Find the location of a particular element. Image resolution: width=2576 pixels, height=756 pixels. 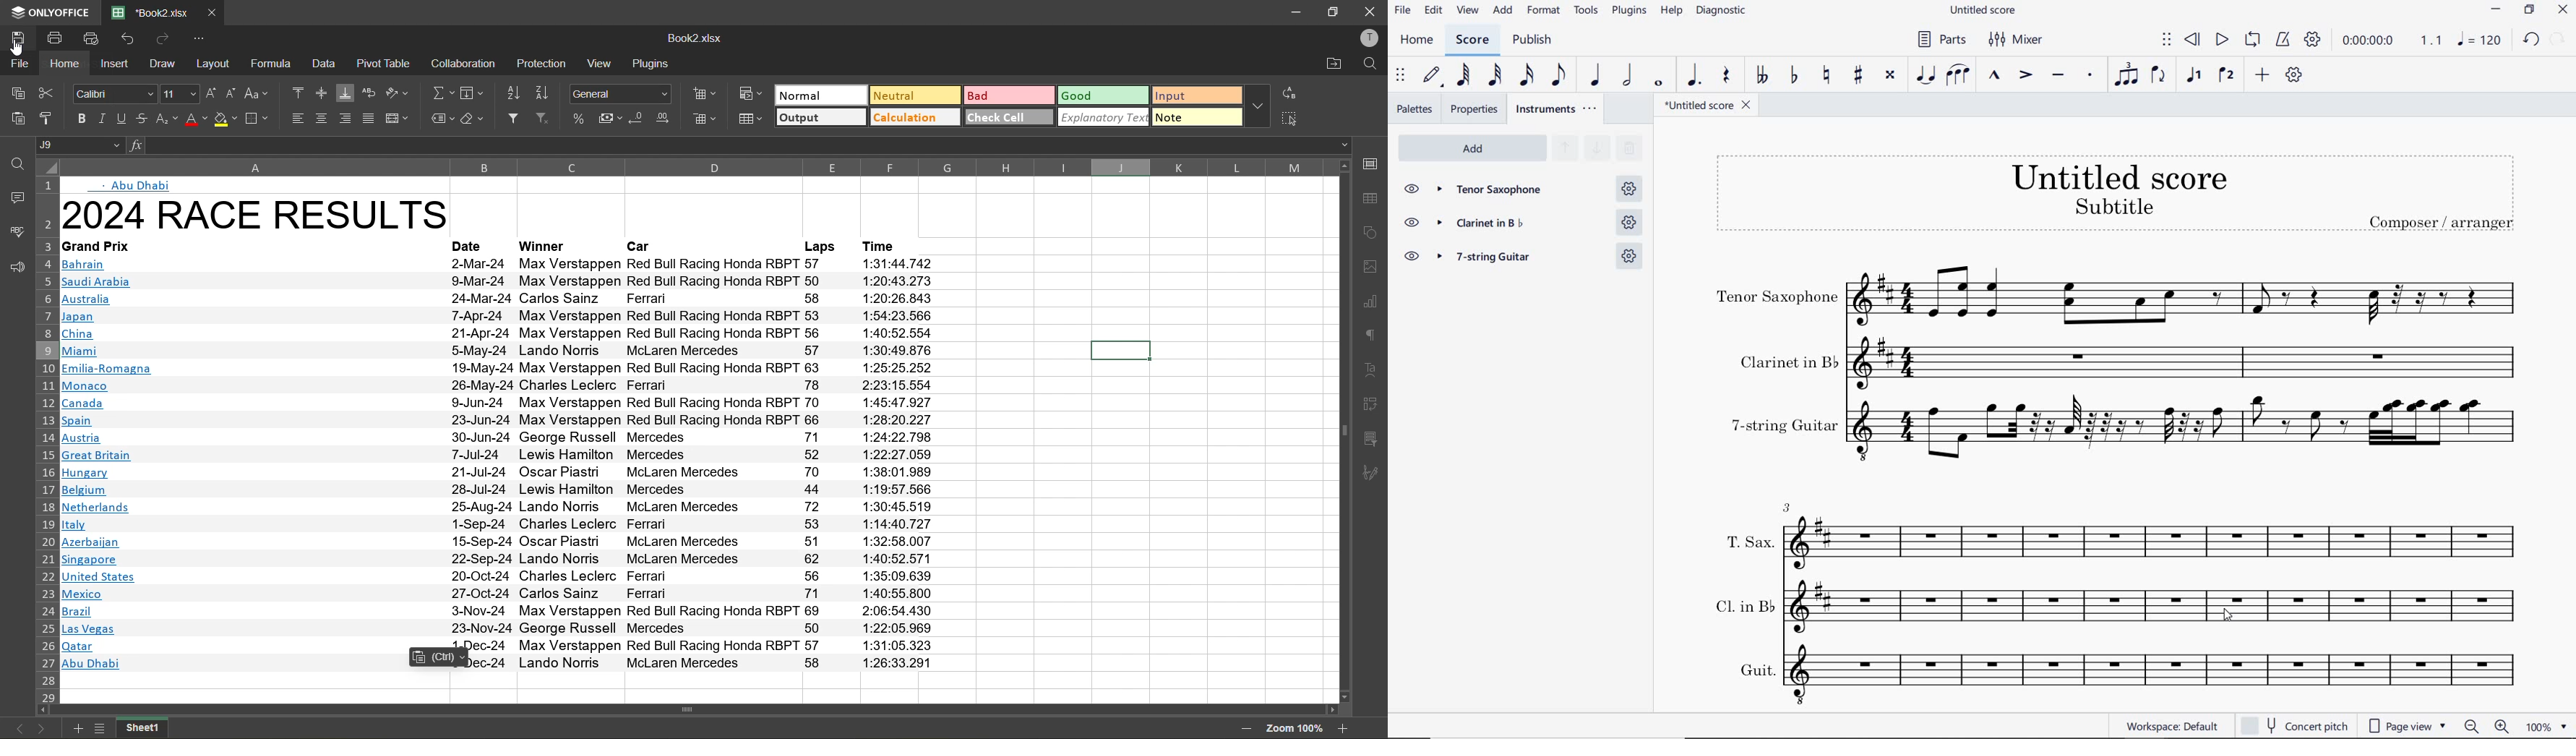

redo is located at coordinates (164, 38).